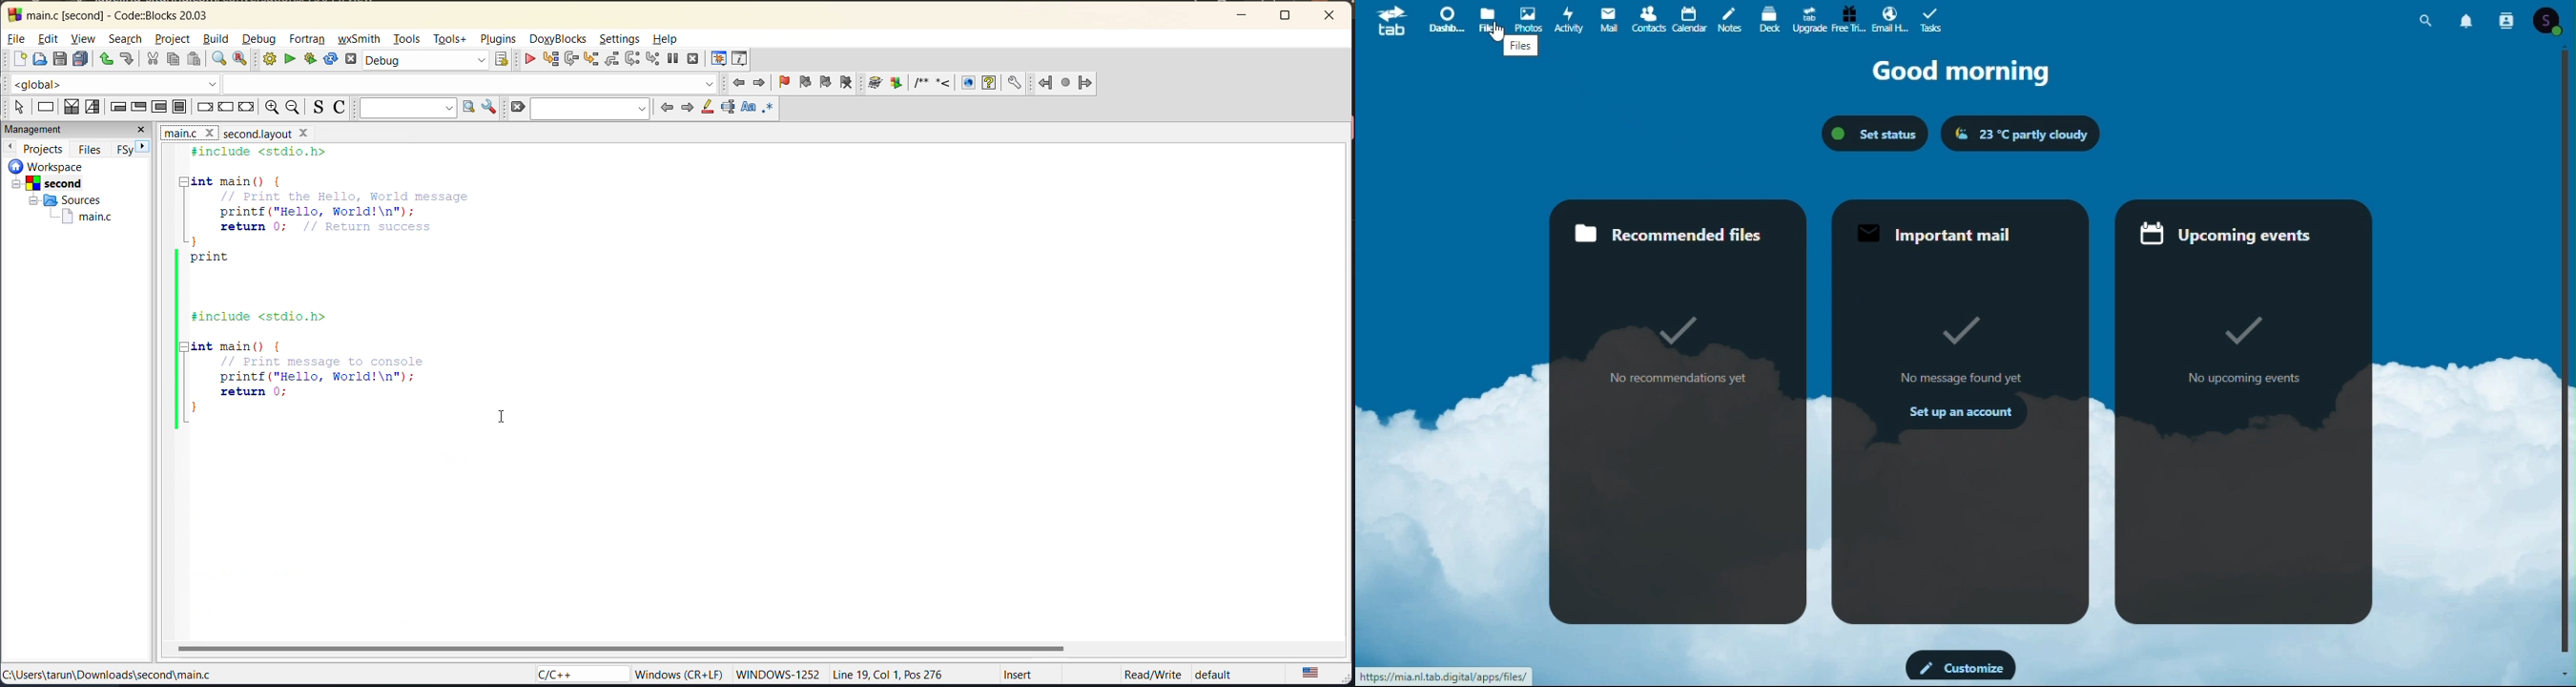 This screenshot has width=2576, height=700. Describe the element at coordinates (846, 83) in the screenshot. I see `clear bookmark` at that location.